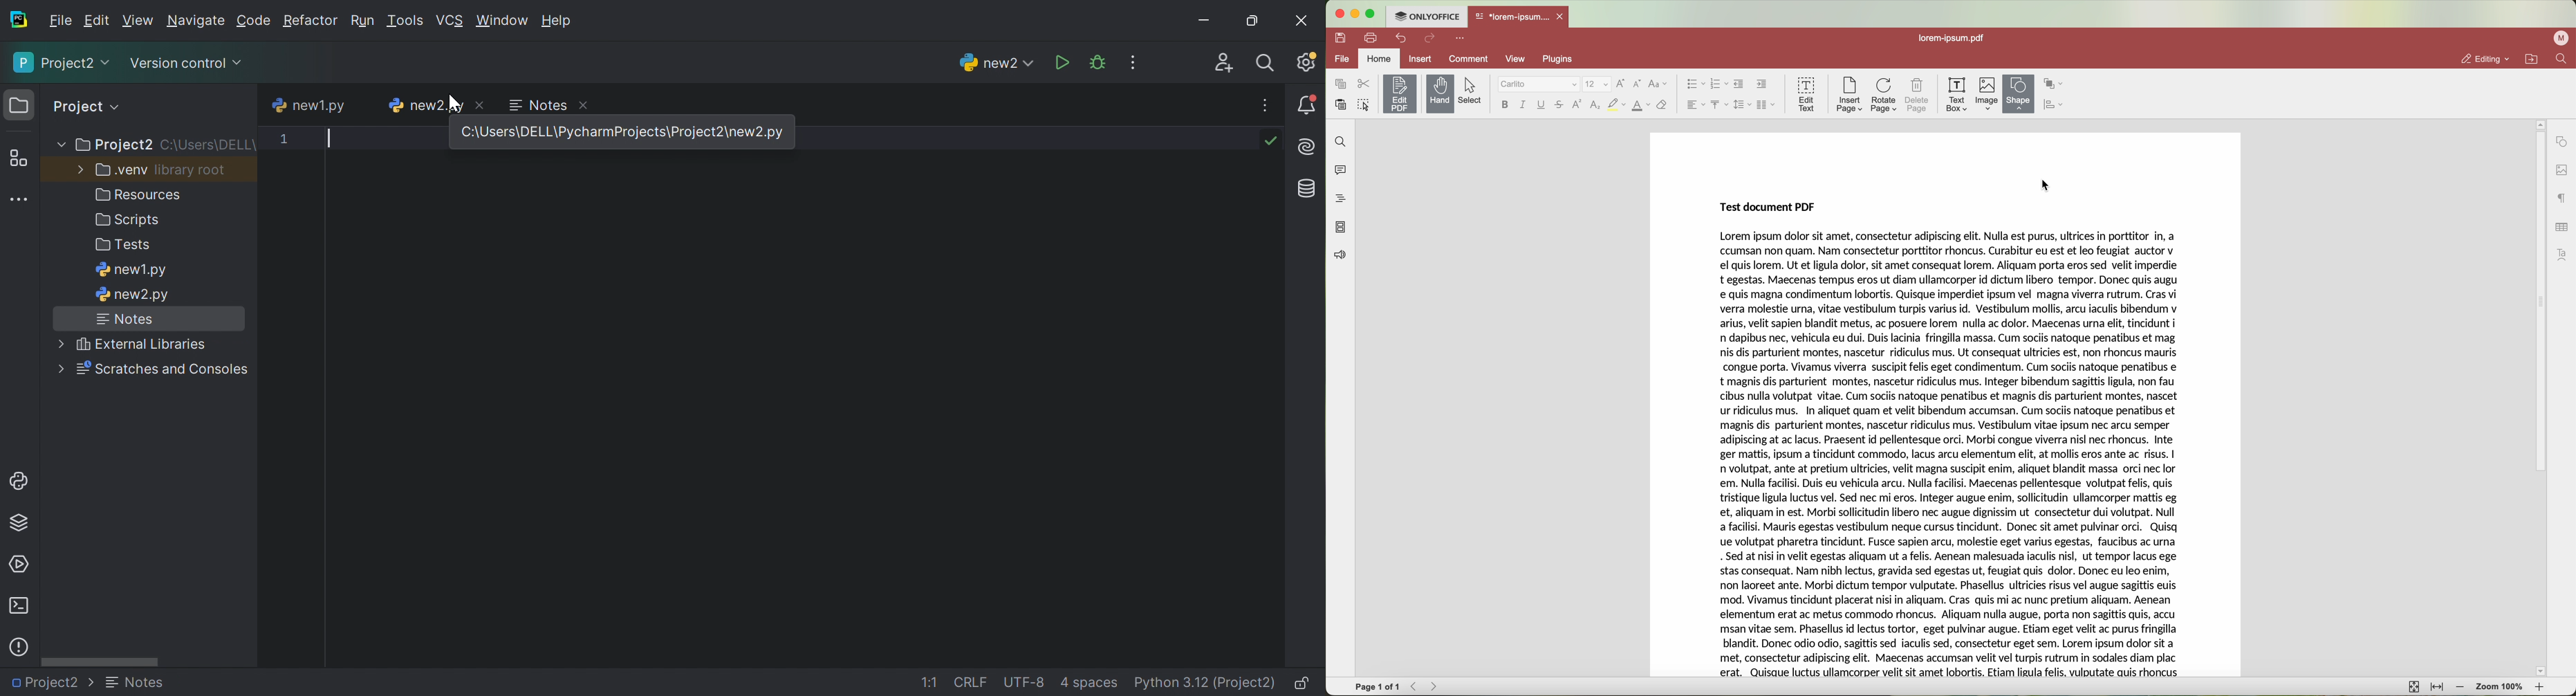 This screenshot has height=700, width=2576. What do you see at coordinates (1515, 58) in the screenshot?
I see `view` at bounding box center [1515, 58].